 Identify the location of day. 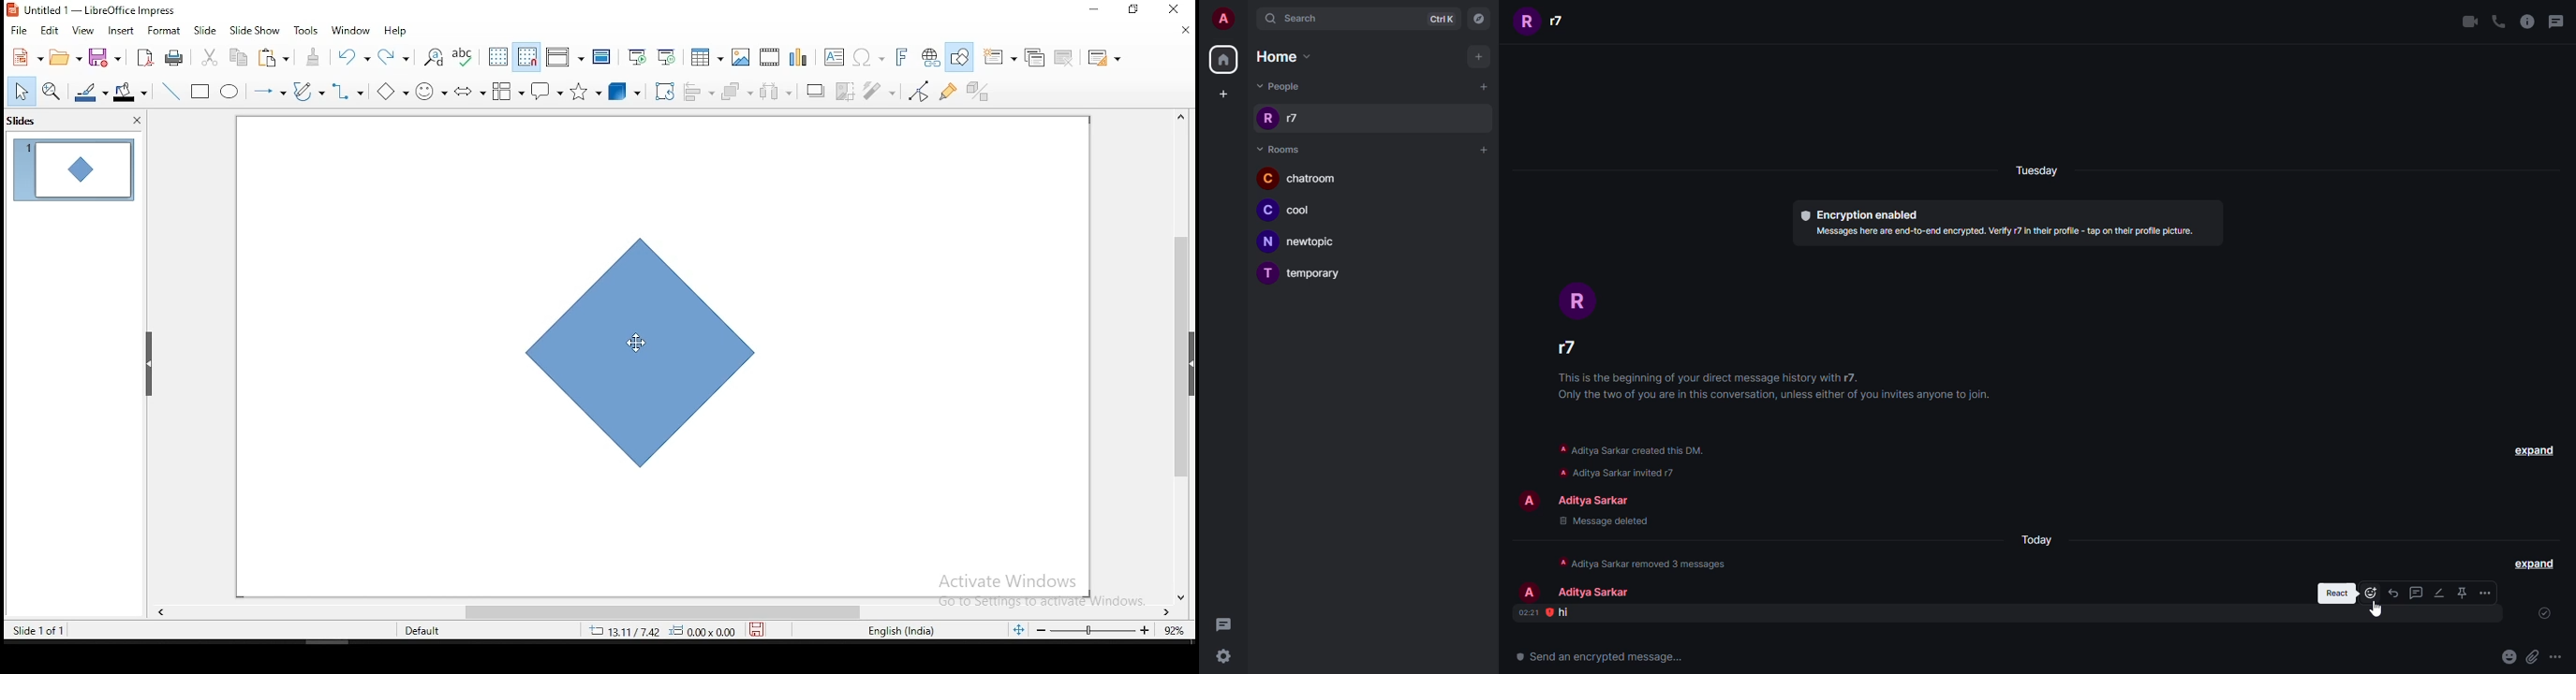
(2041, 538).